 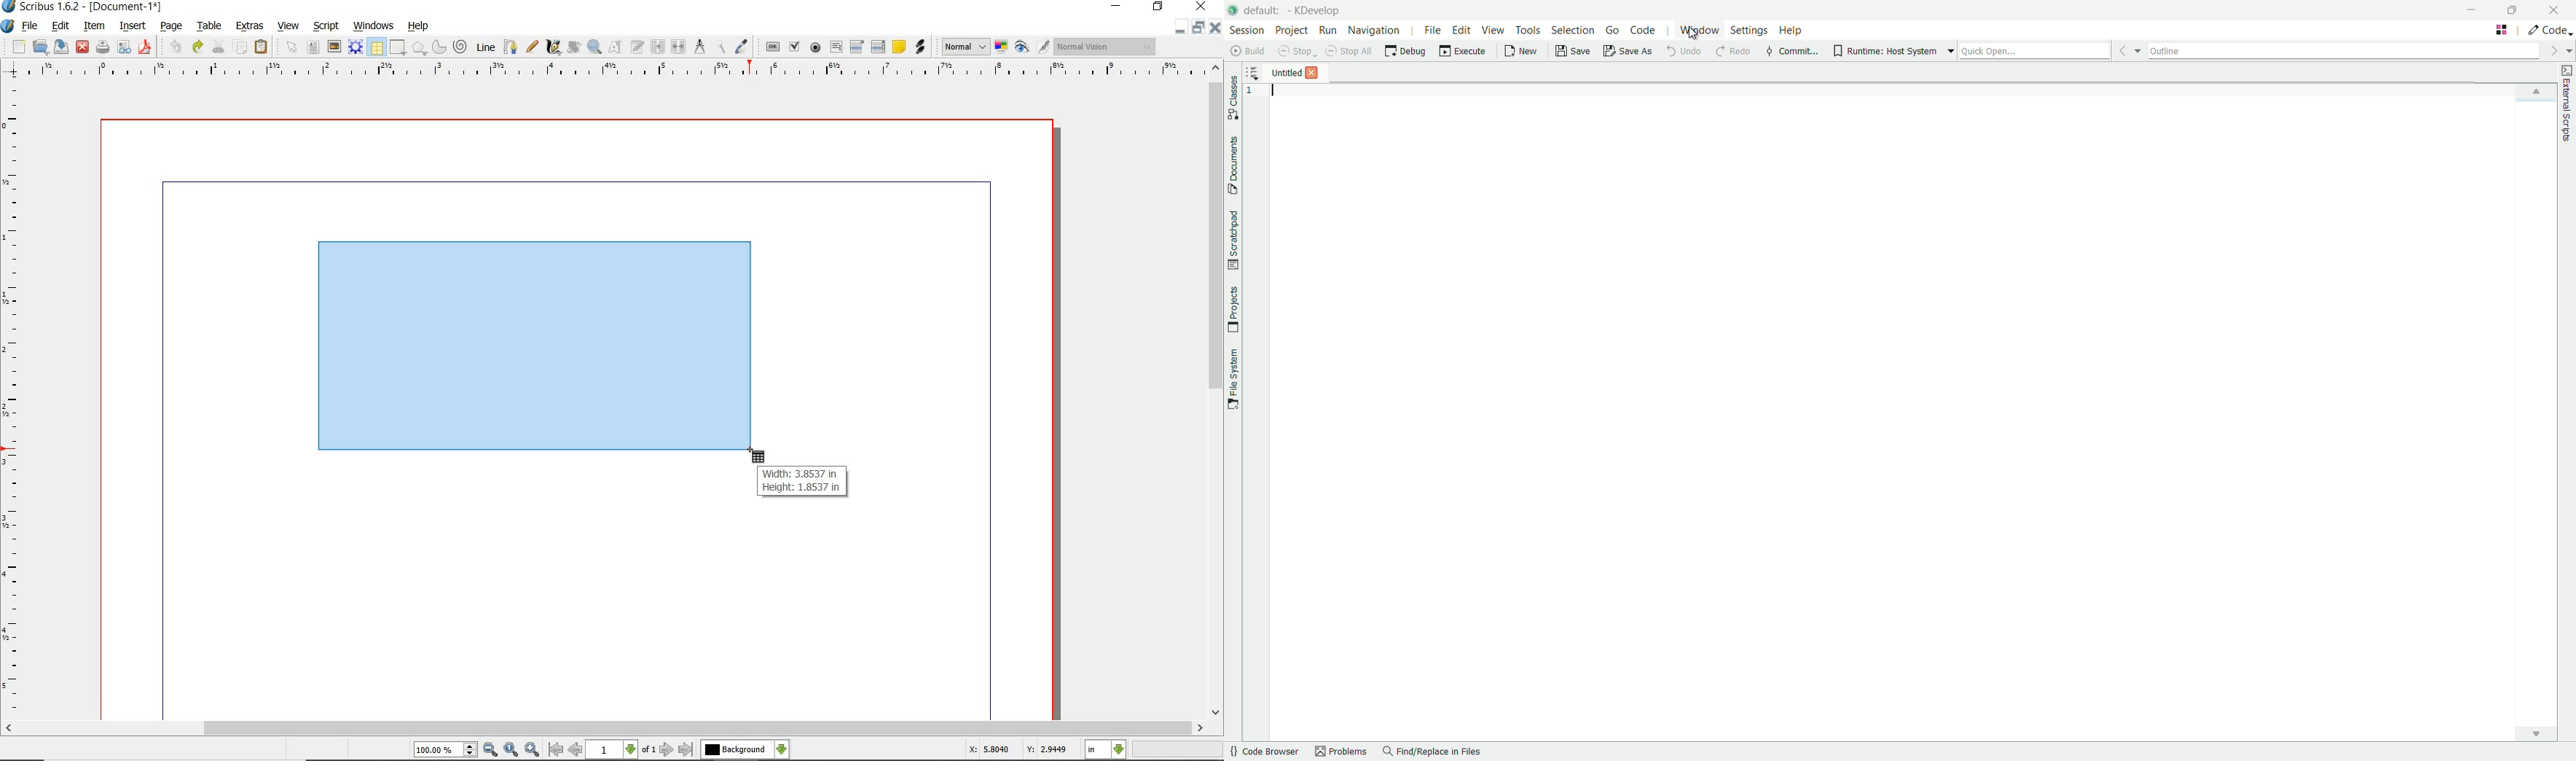 I want to click on close, so click(x=82, y=46).